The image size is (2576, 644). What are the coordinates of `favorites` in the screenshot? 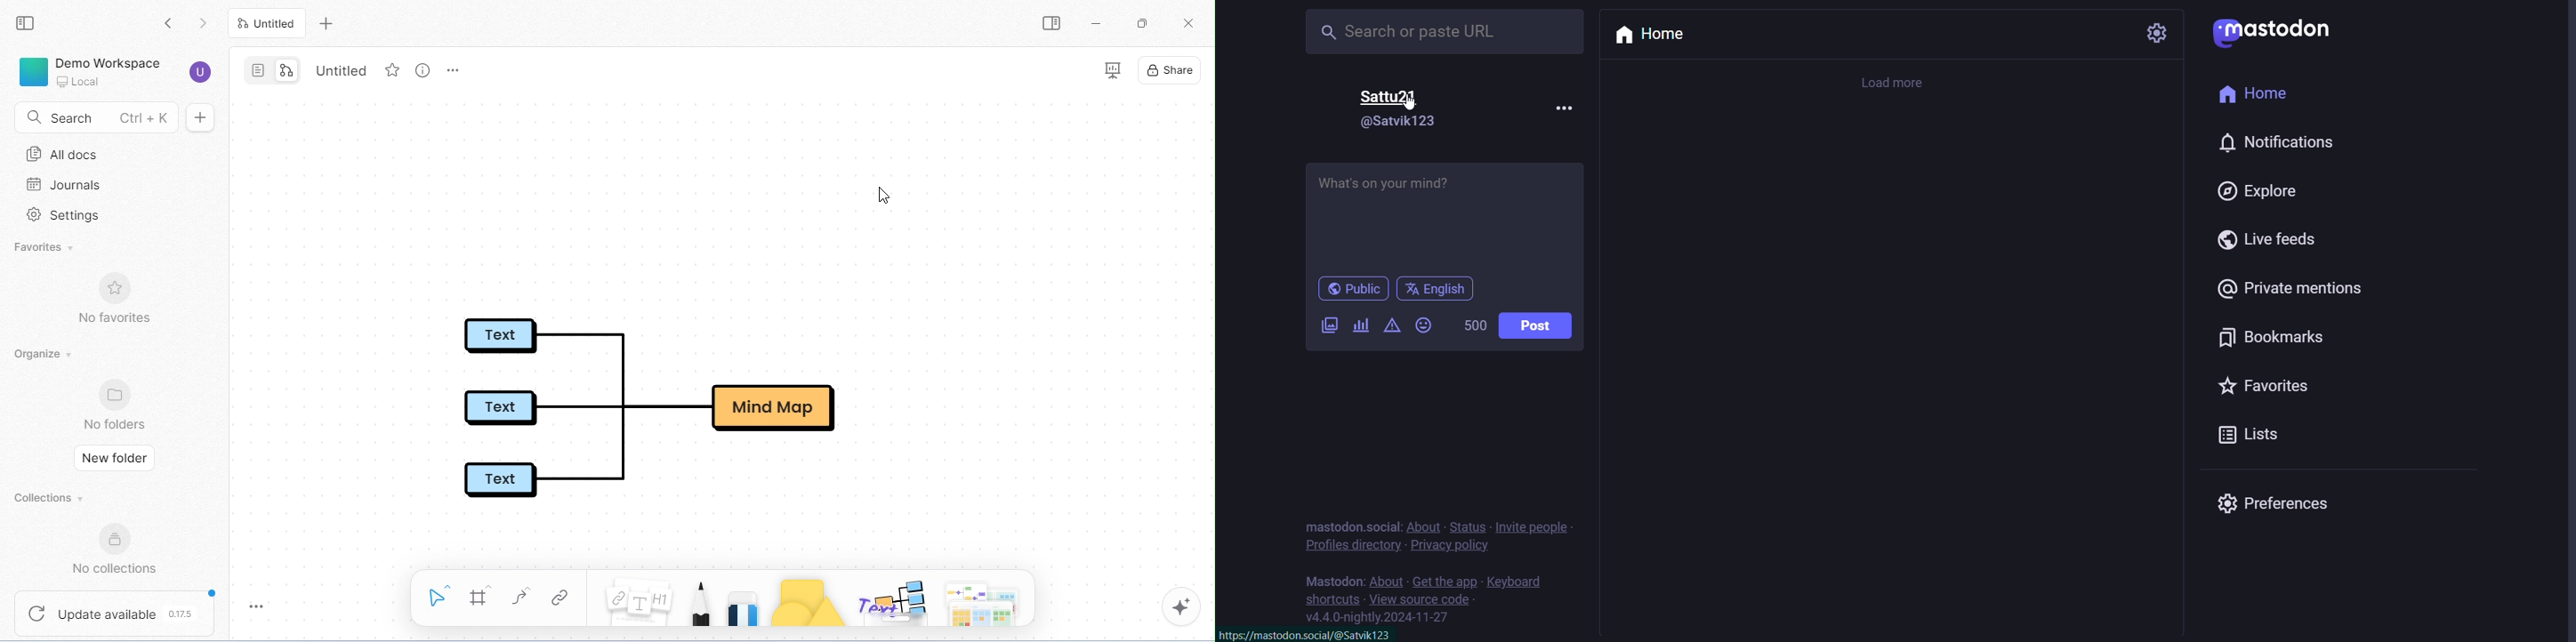 It's located at (49, 247).